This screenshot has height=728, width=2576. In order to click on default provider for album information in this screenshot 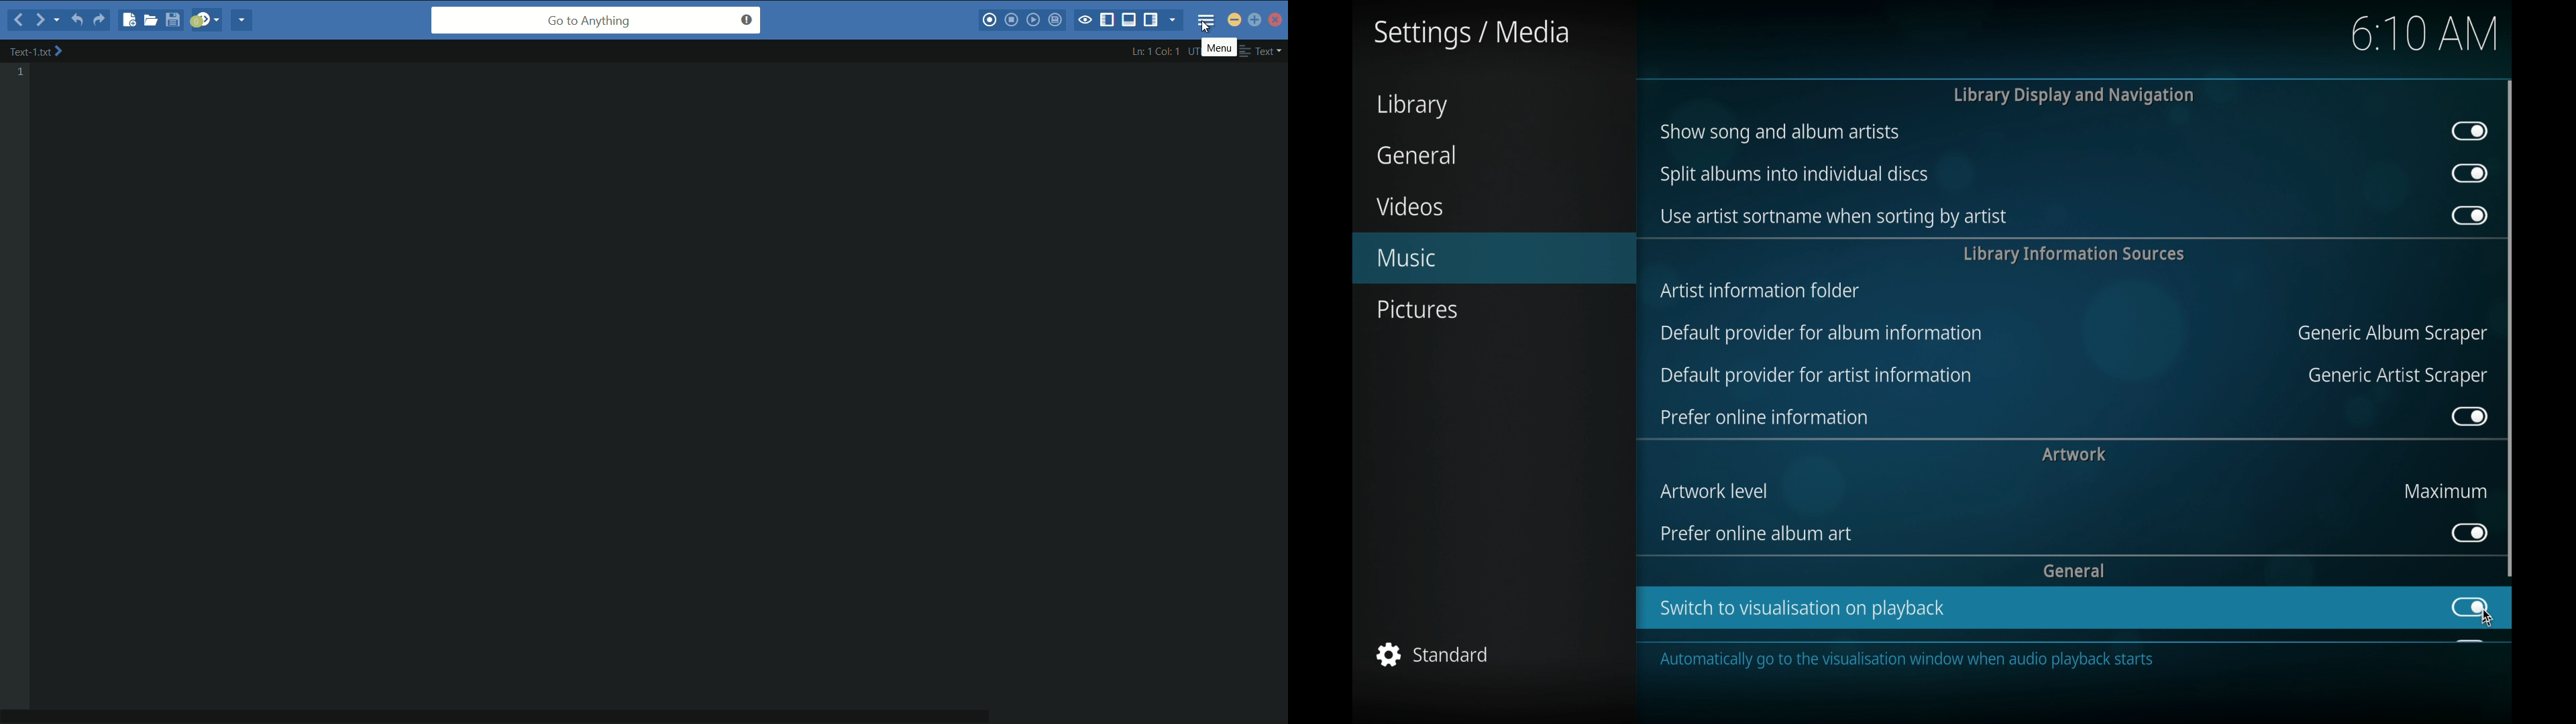, I will do `click(1821, 332)`.